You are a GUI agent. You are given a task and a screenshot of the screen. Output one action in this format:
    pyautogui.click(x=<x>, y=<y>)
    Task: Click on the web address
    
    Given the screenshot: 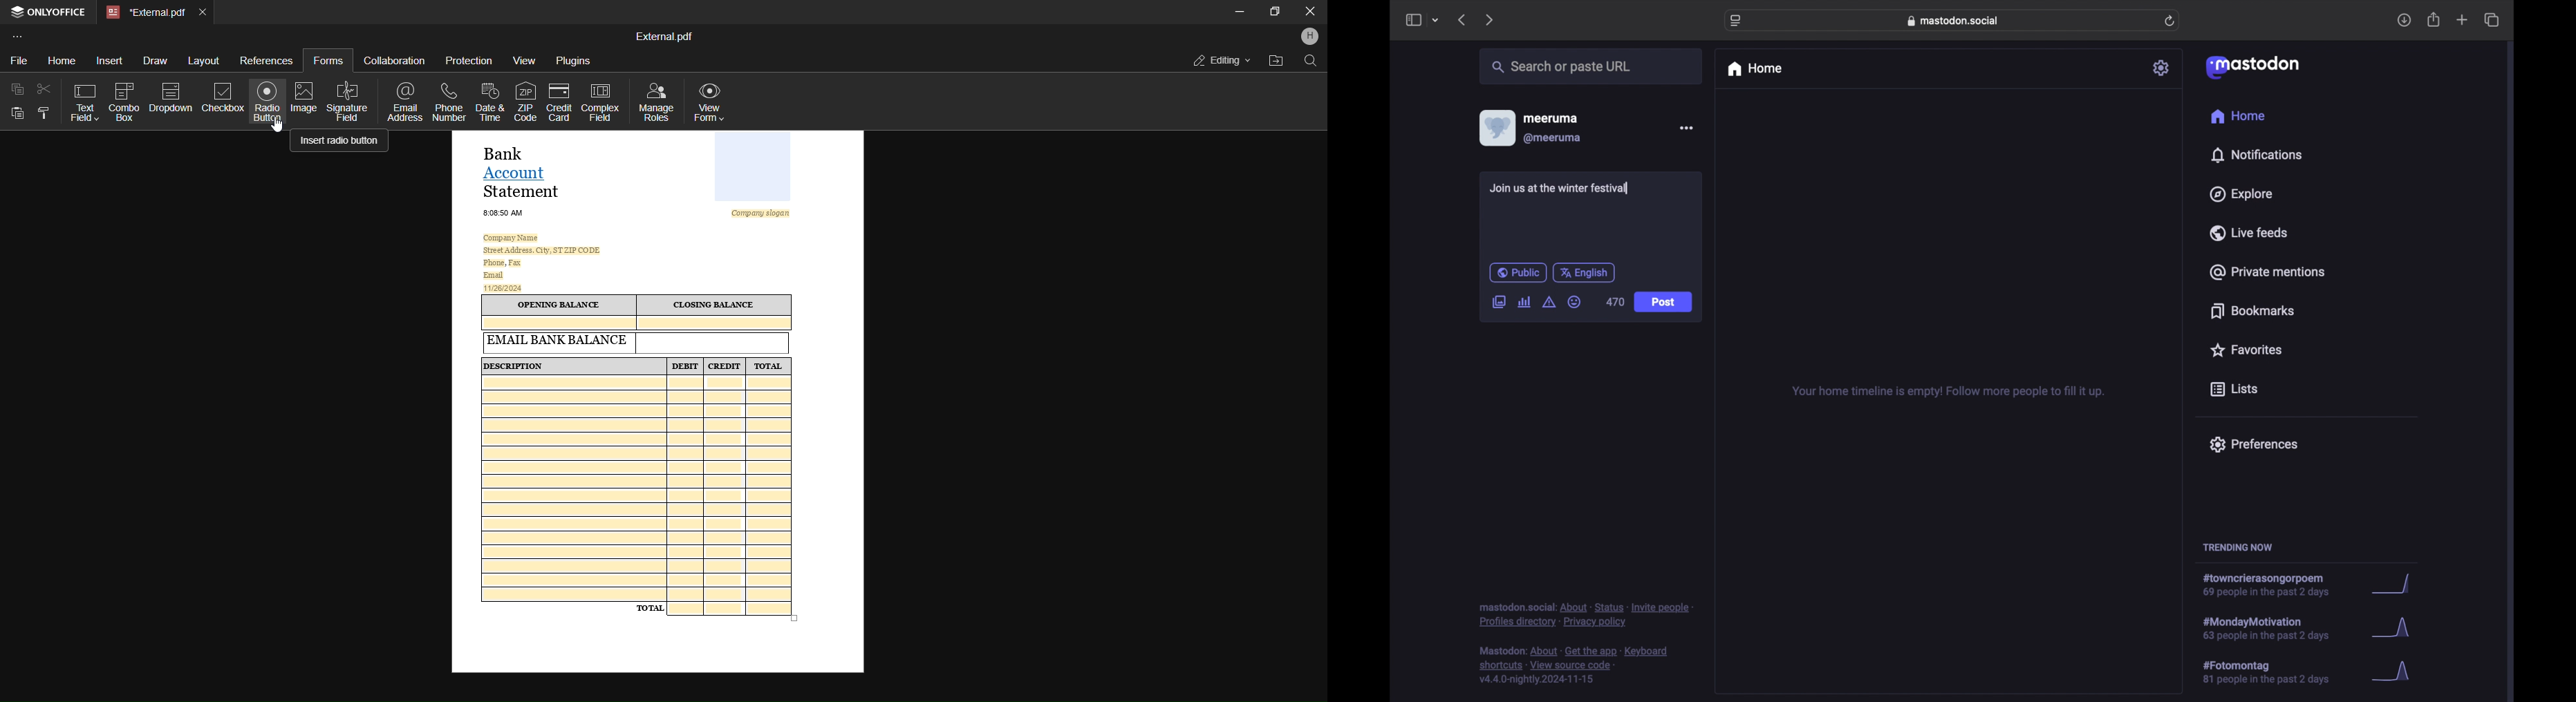 What is the action you would take?
    pyautogui.click(x=1956, y=20)
    